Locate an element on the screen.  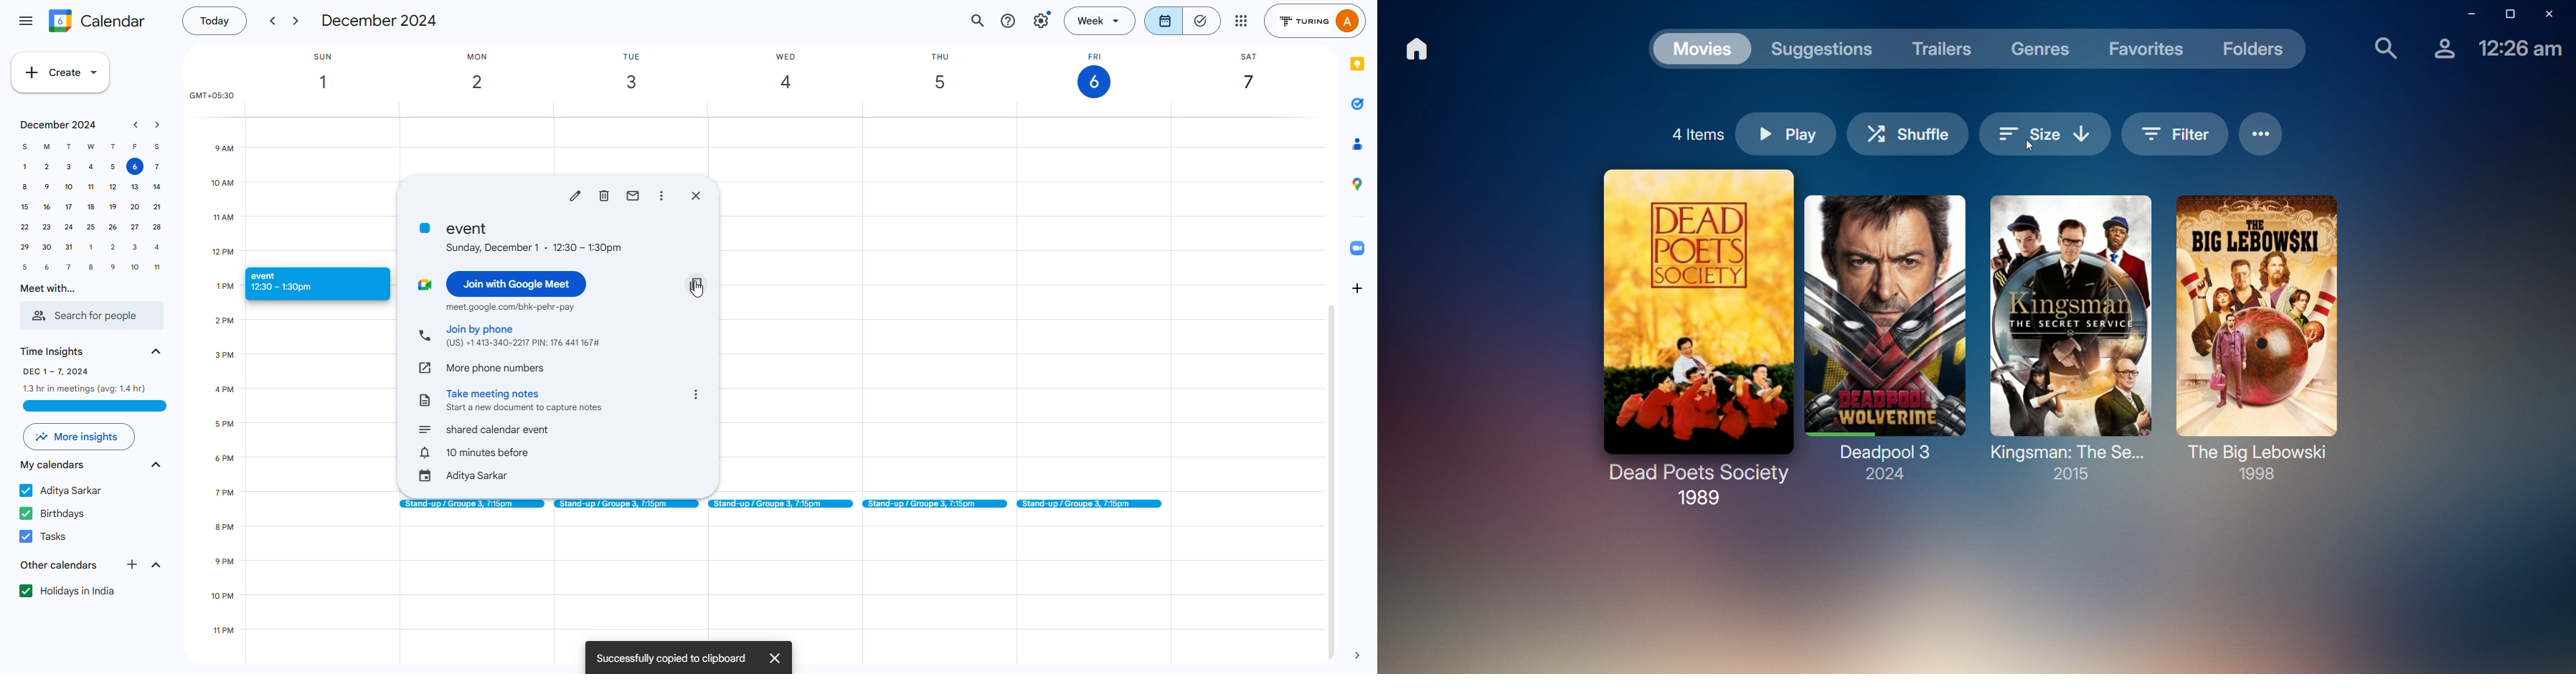
more is located at coordinates (1240, 20).